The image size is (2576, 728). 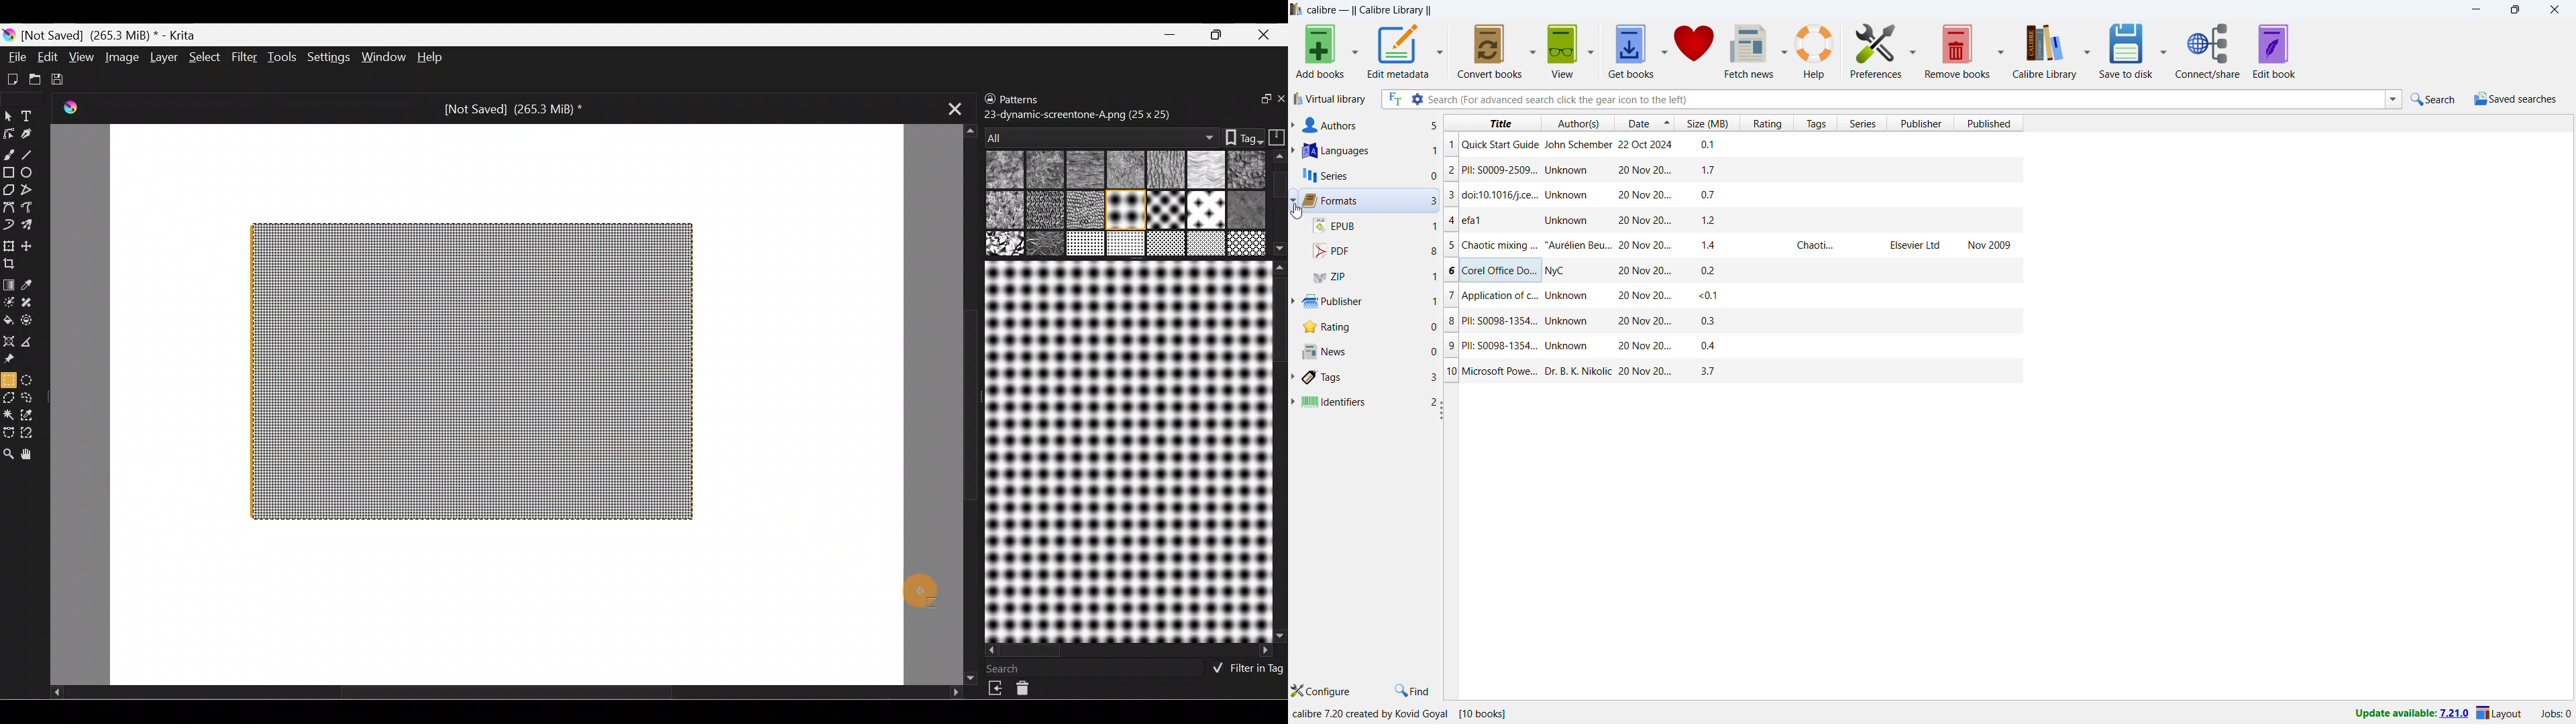 What do you see at coordinates (2086, 50) in the screenshot?
I see `calibre library options` at bounding box center [2086, 50].